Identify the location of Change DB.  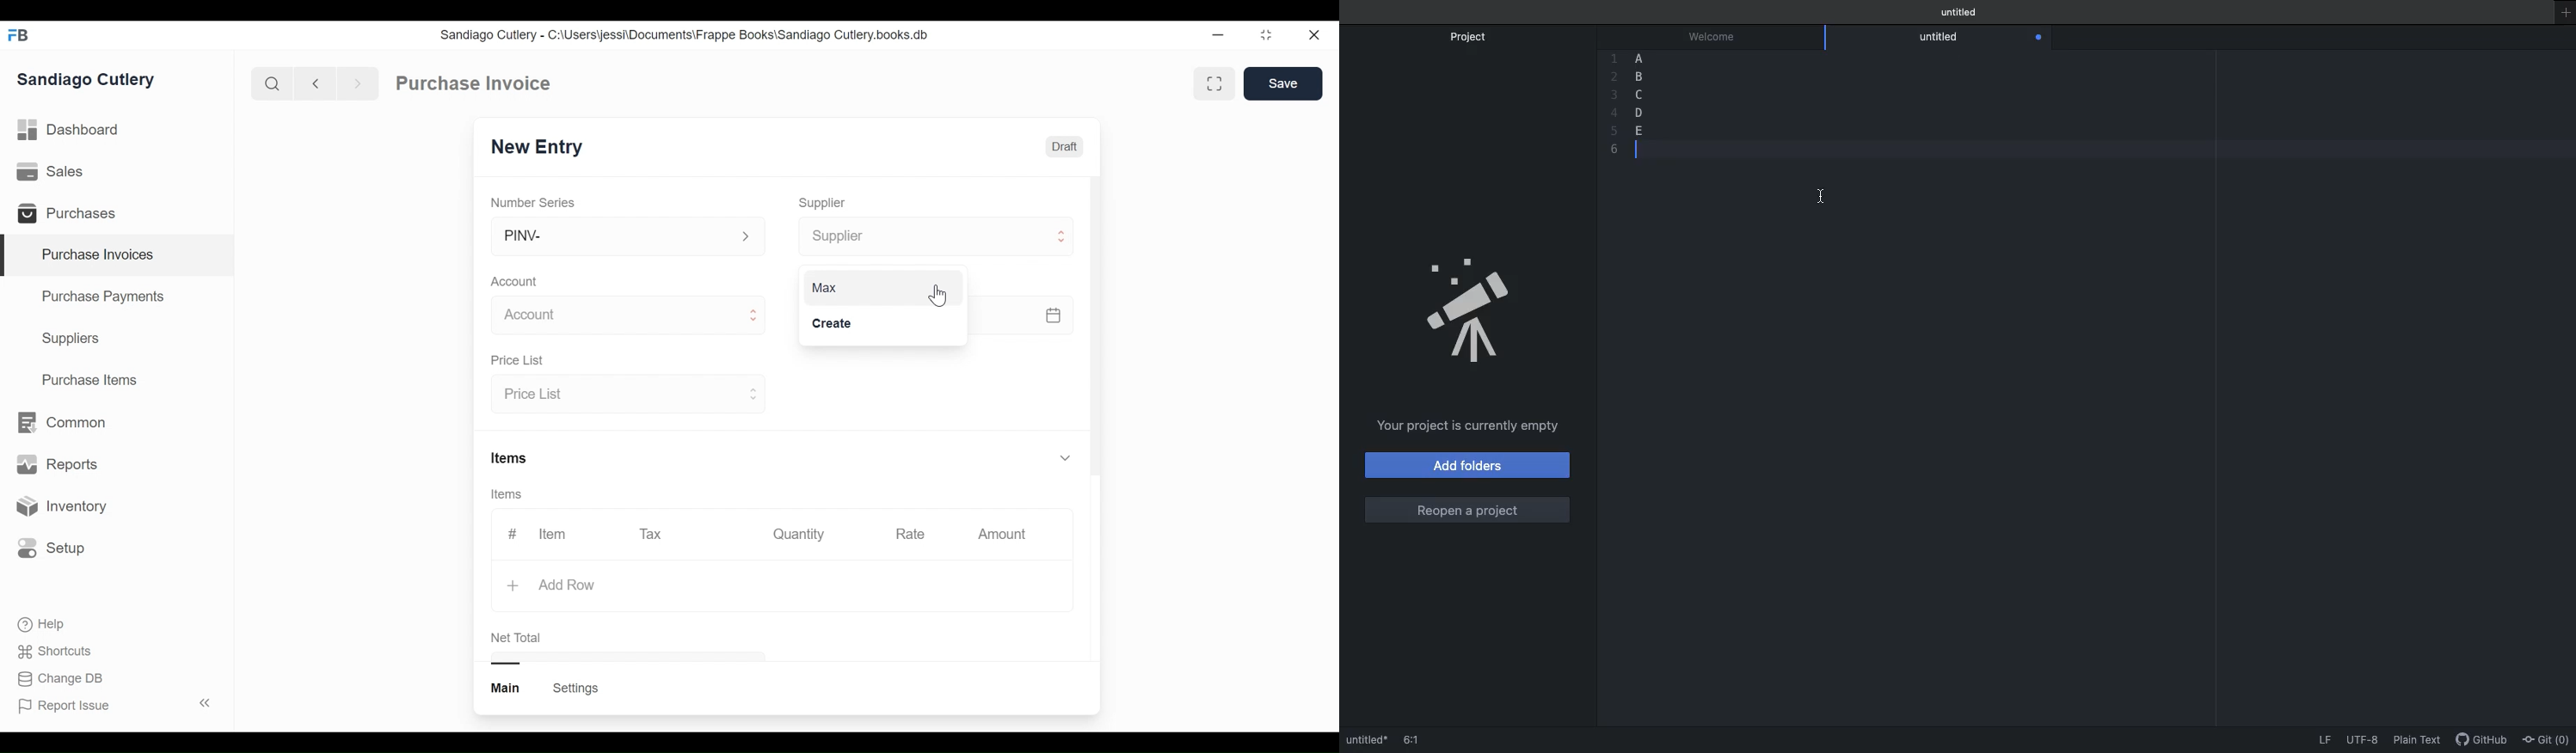
(63, 679).